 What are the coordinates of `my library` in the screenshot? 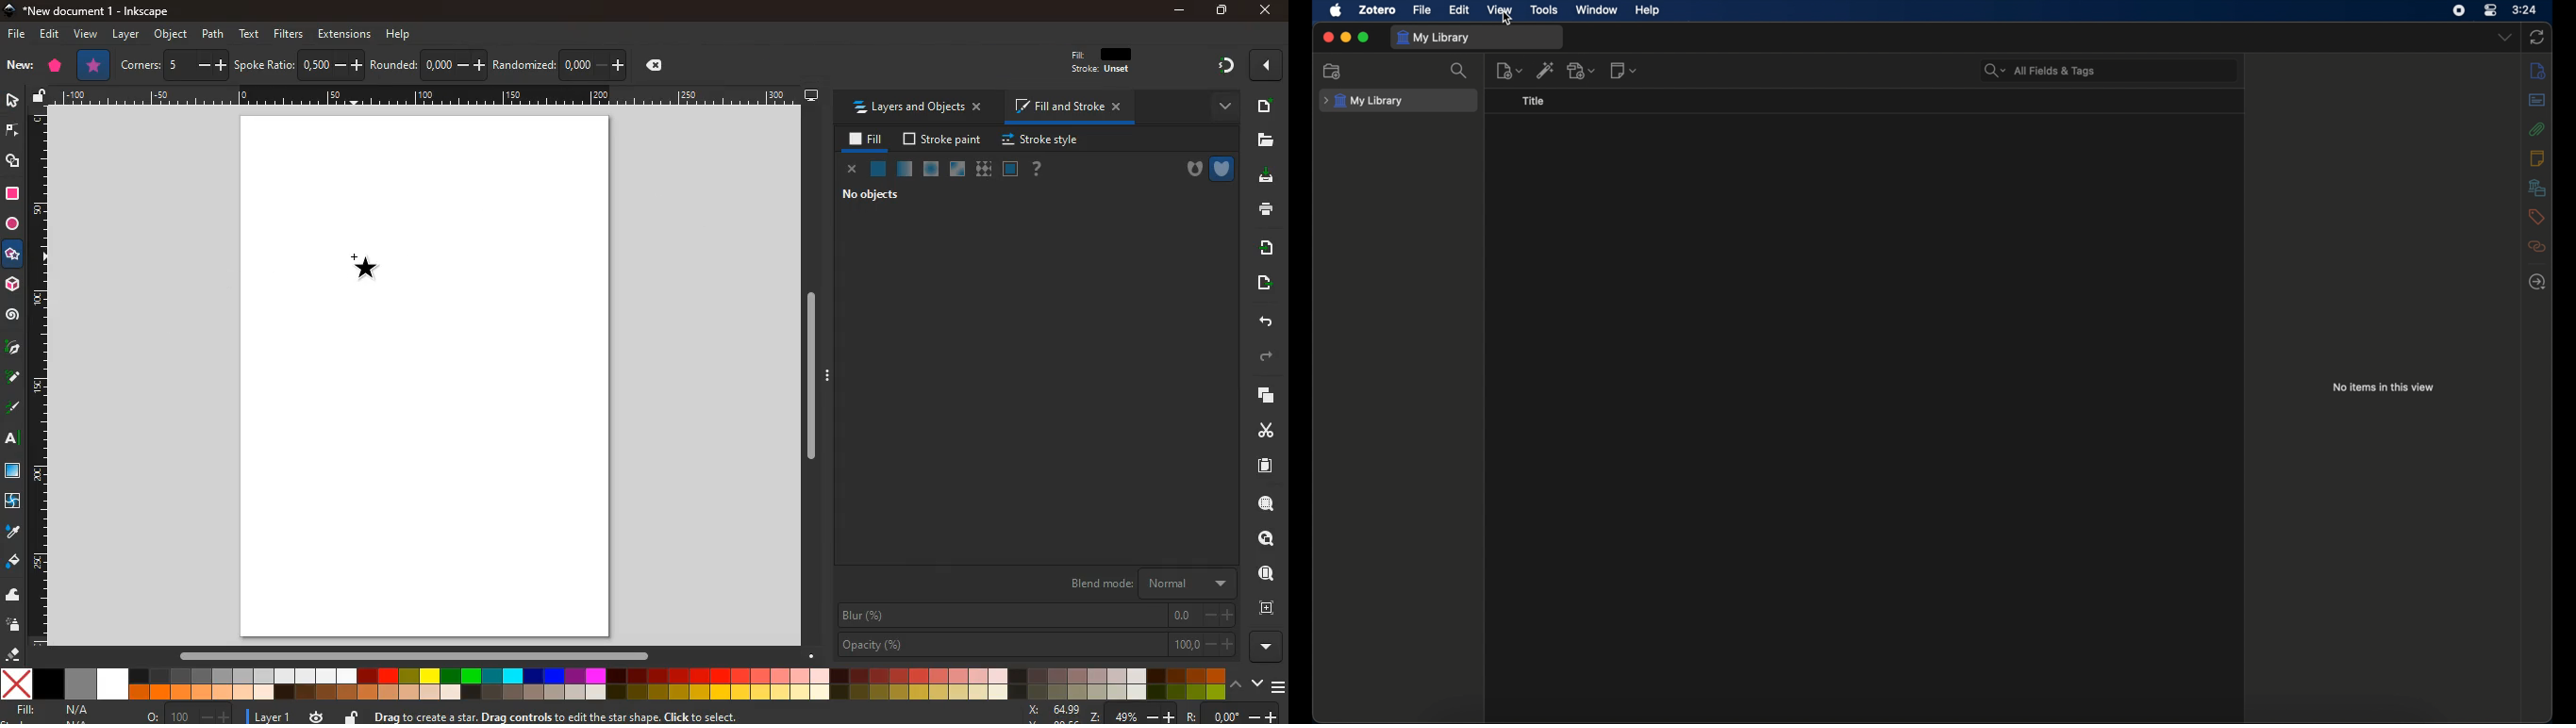 It's located at (1436, 38).